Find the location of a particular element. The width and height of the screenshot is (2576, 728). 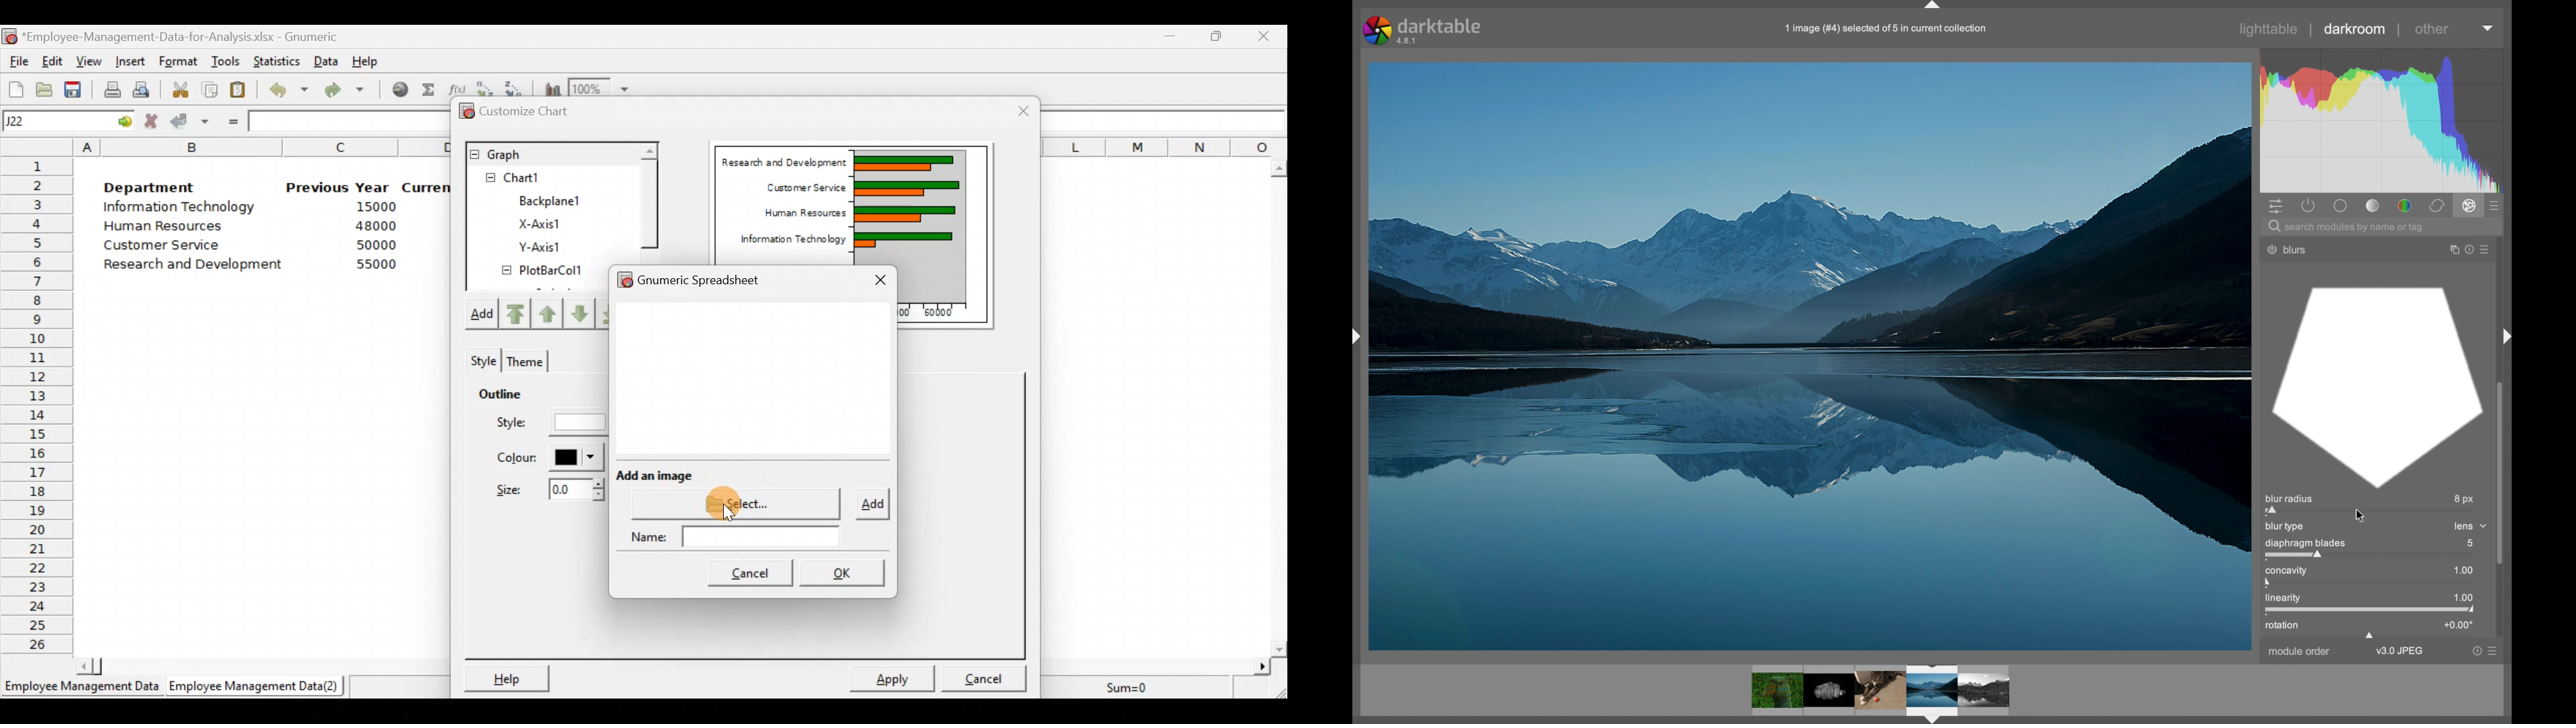

Customer Service is located at coordinates (156, 245).